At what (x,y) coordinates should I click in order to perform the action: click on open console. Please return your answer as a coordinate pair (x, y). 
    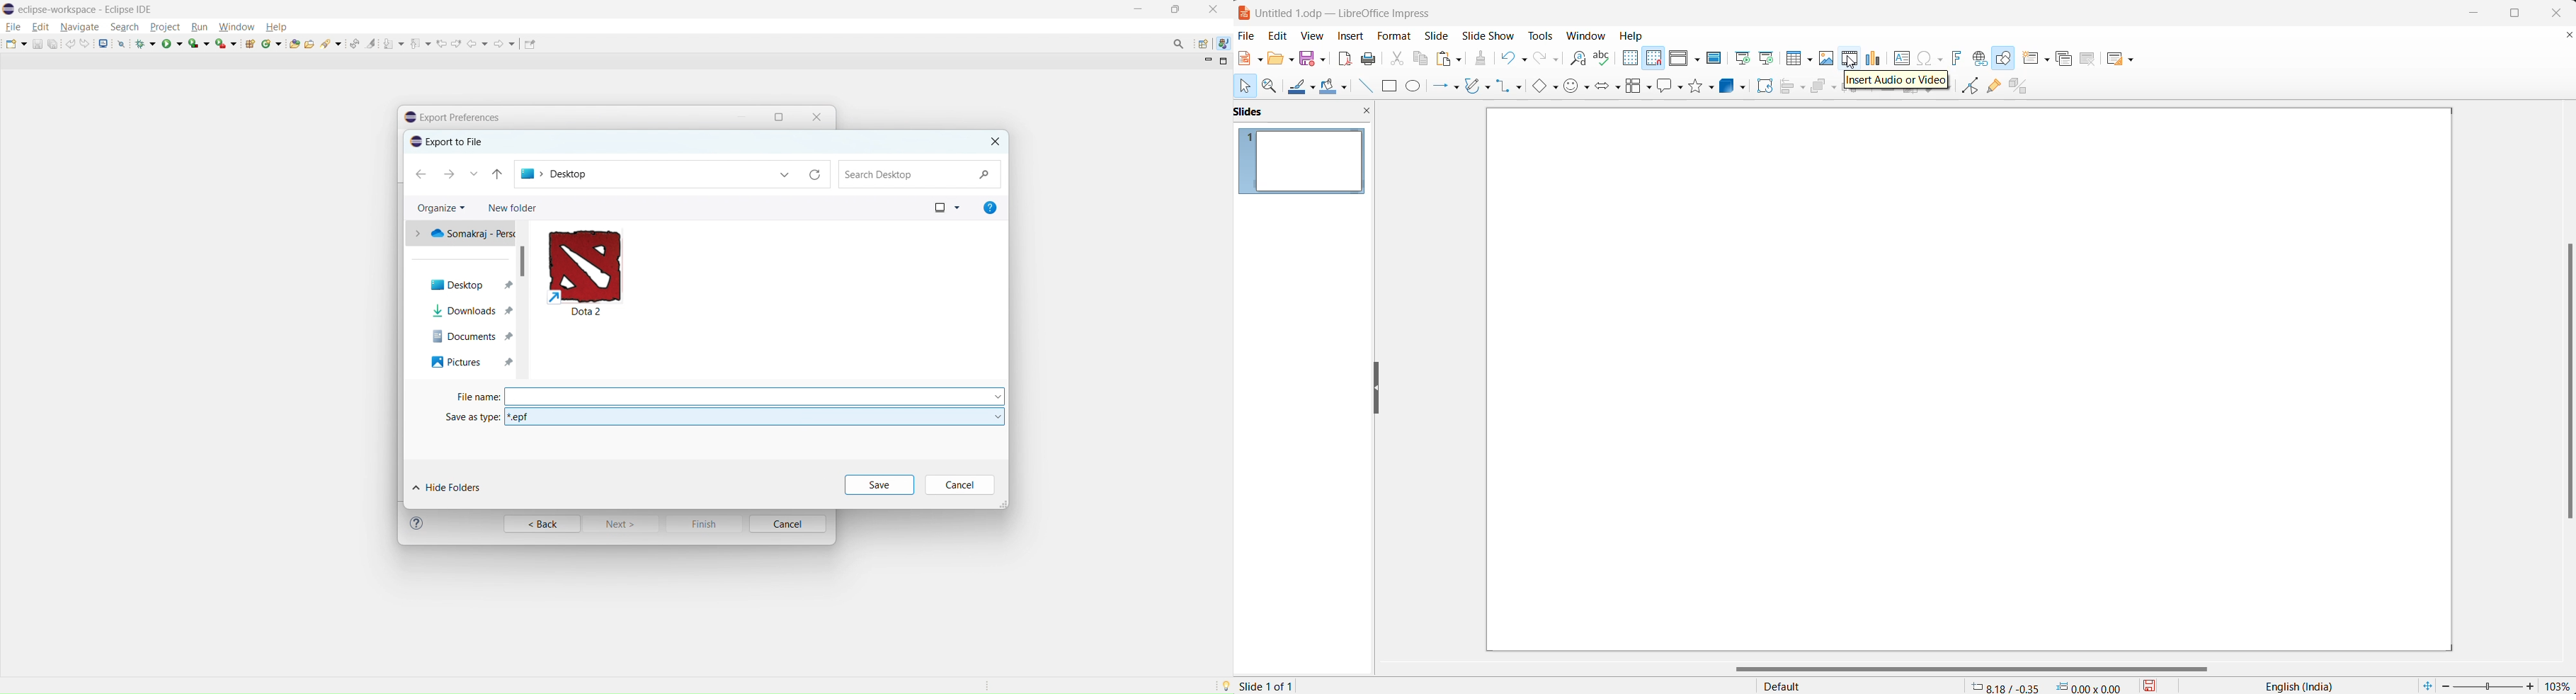
    Looking at the image, I should click on (103, 43).